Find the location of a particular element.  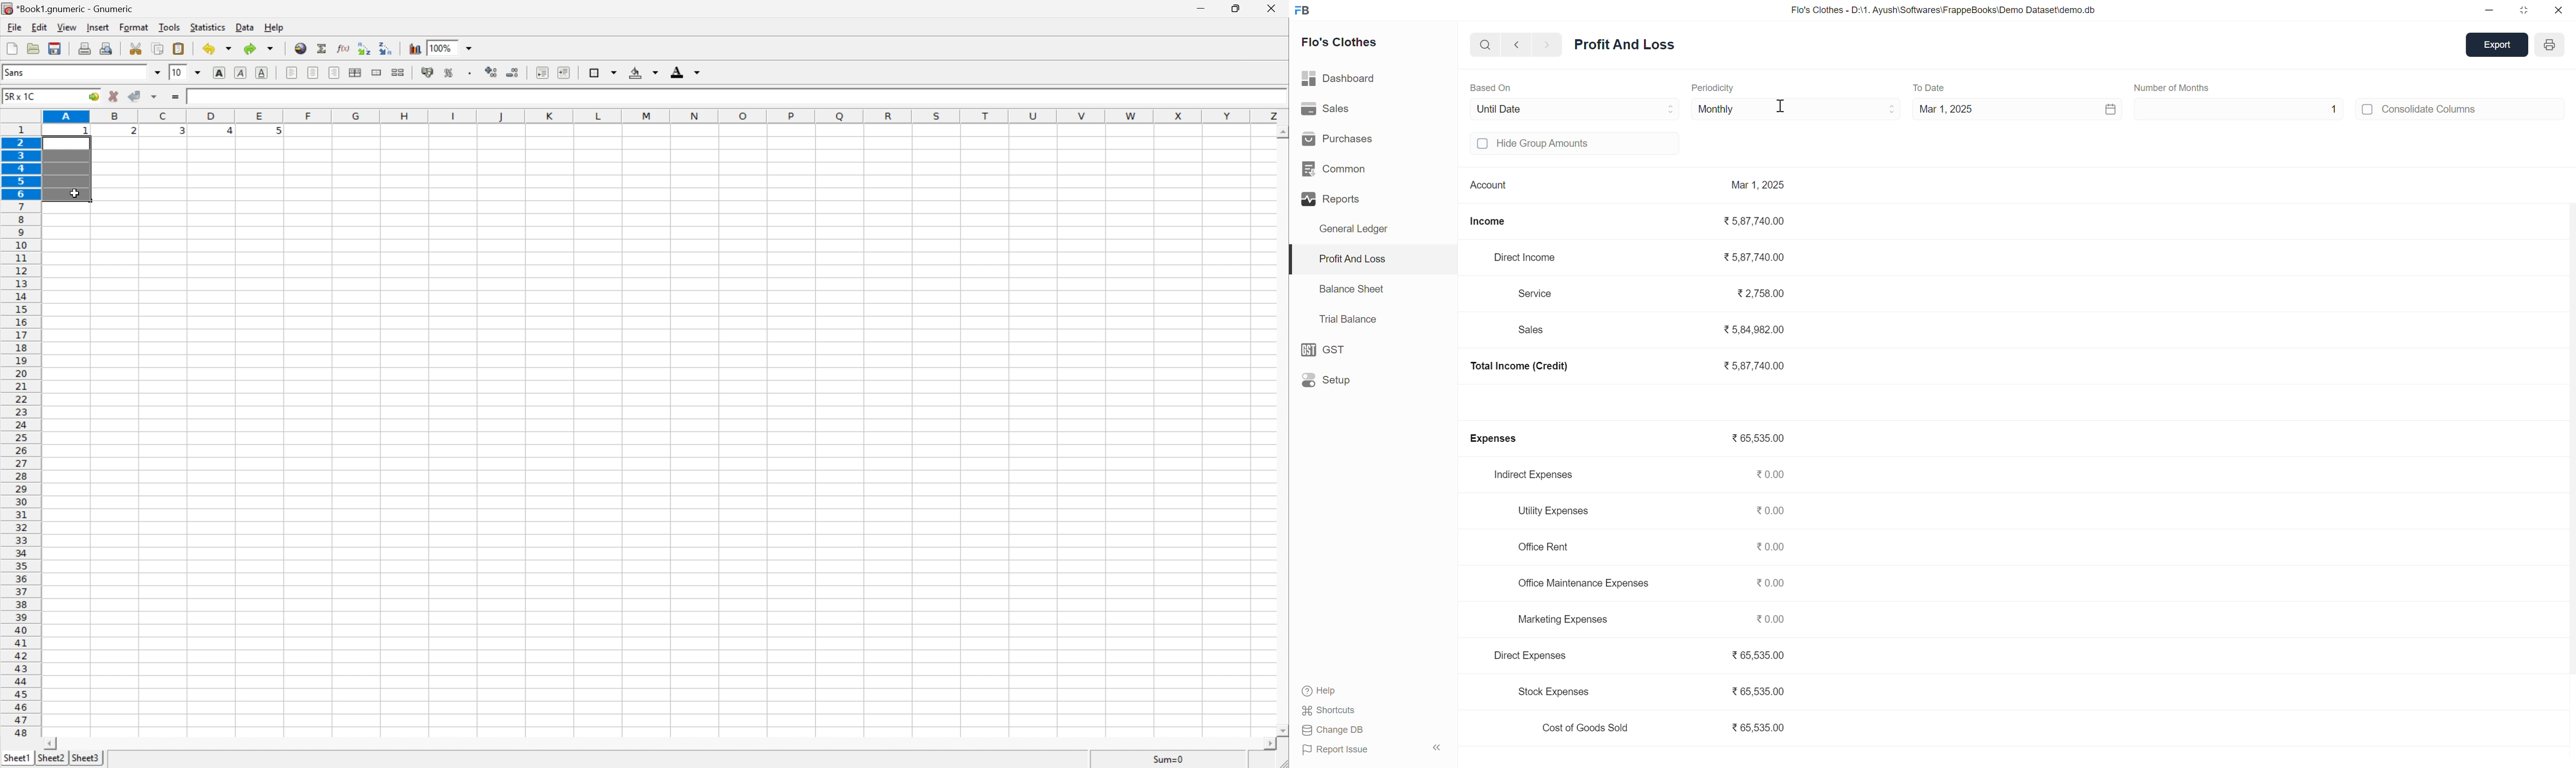

Expenses is located at coordinates (1498, 439).